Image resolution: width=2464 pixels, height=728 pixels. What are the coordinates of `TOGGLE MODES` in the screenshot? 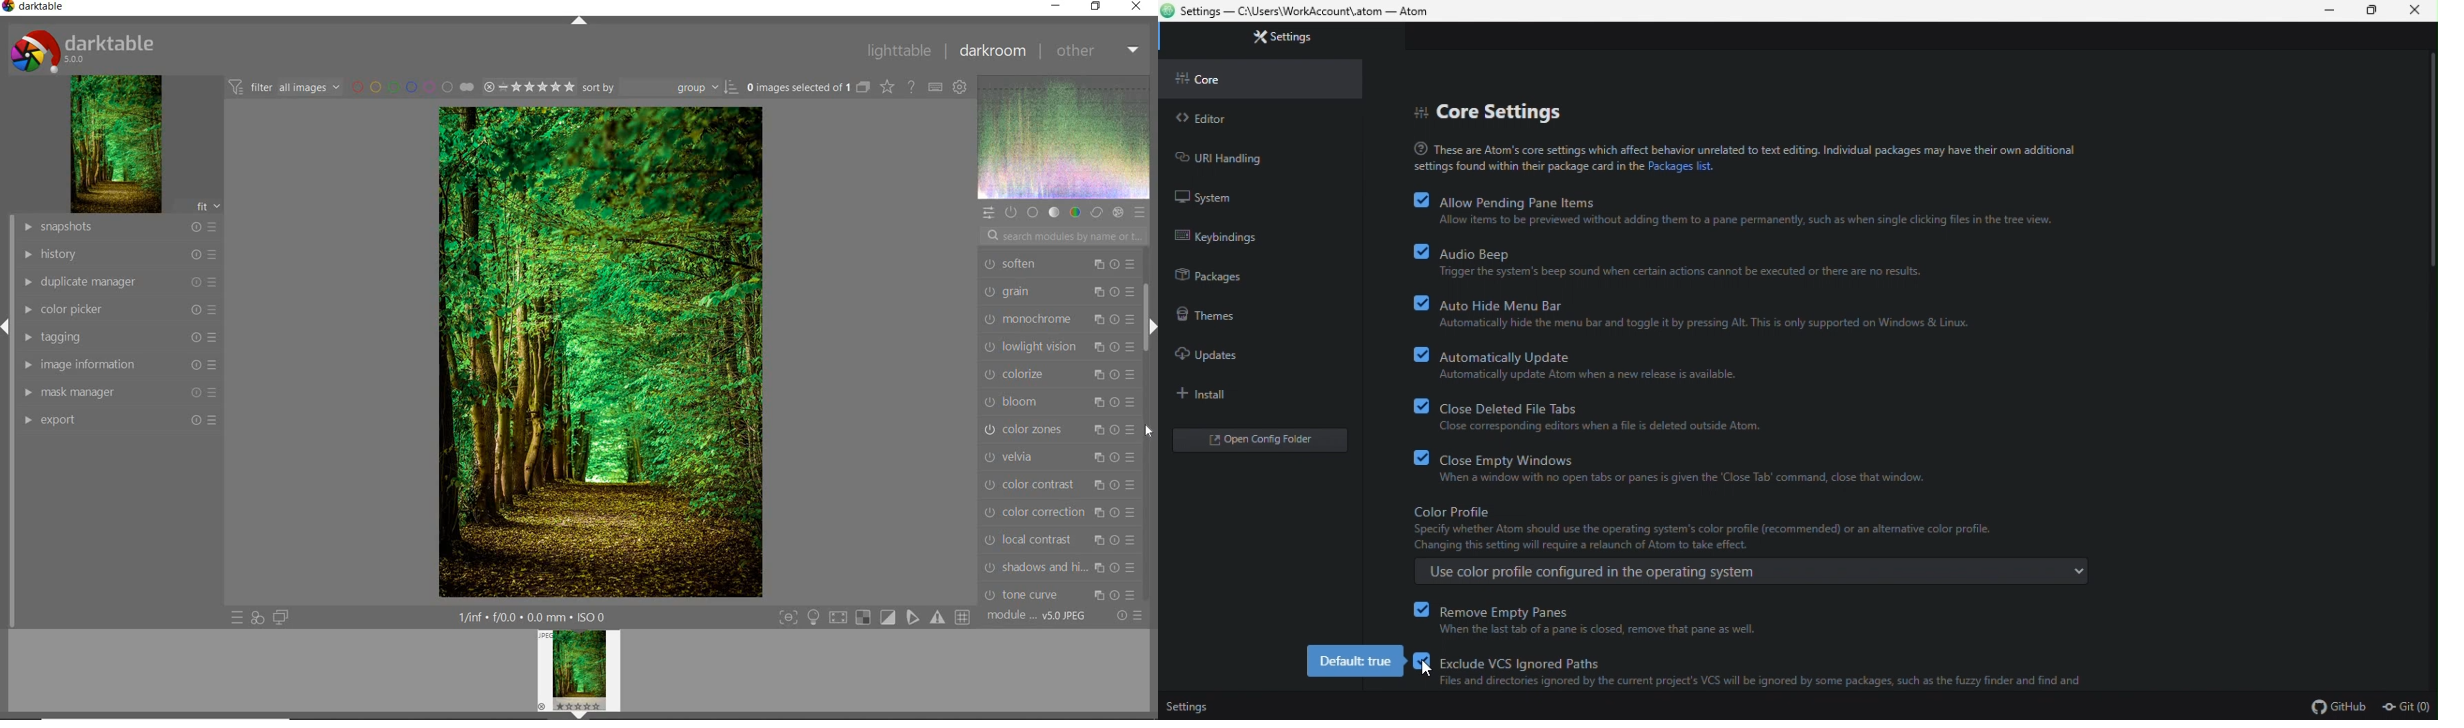 It's located at (874, 618).